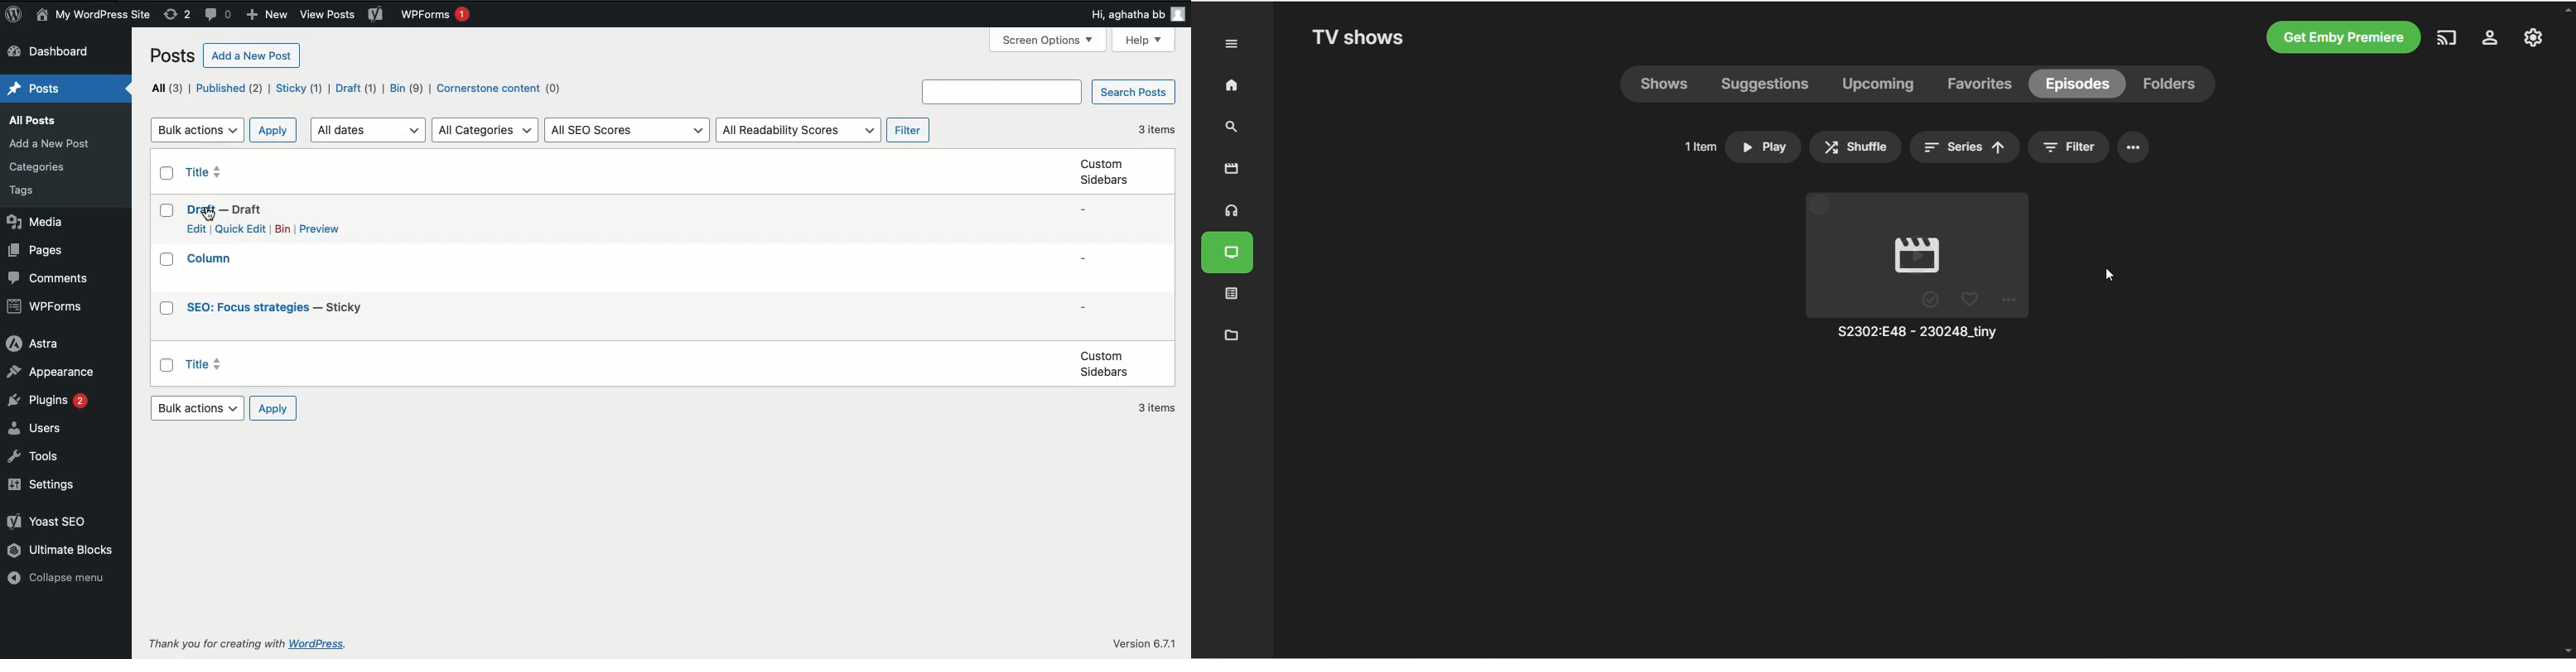 The image size is (2576, 672). Describe the element at coordinates (275, 129) in the screenshot. I see `Apply` at that location.